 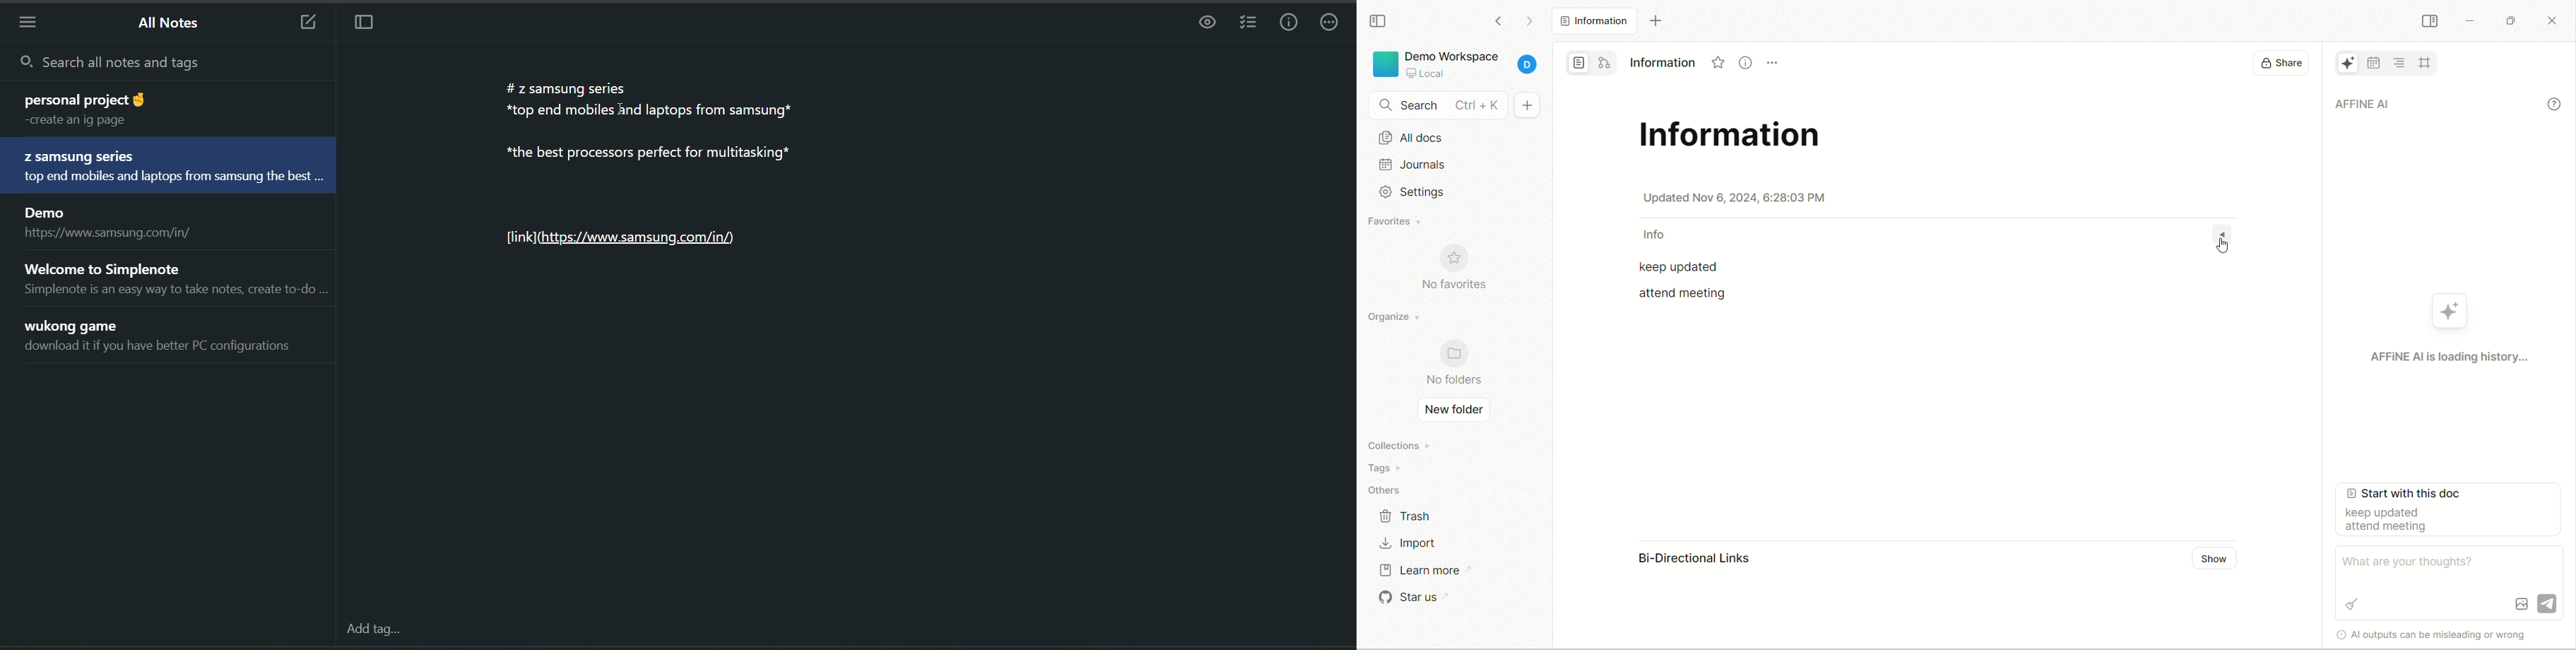 What do you see at coordinates (2450, 358) in the screenshot?
I see `AFFiNE AI is loading history` at bounding box center [2450, 358].